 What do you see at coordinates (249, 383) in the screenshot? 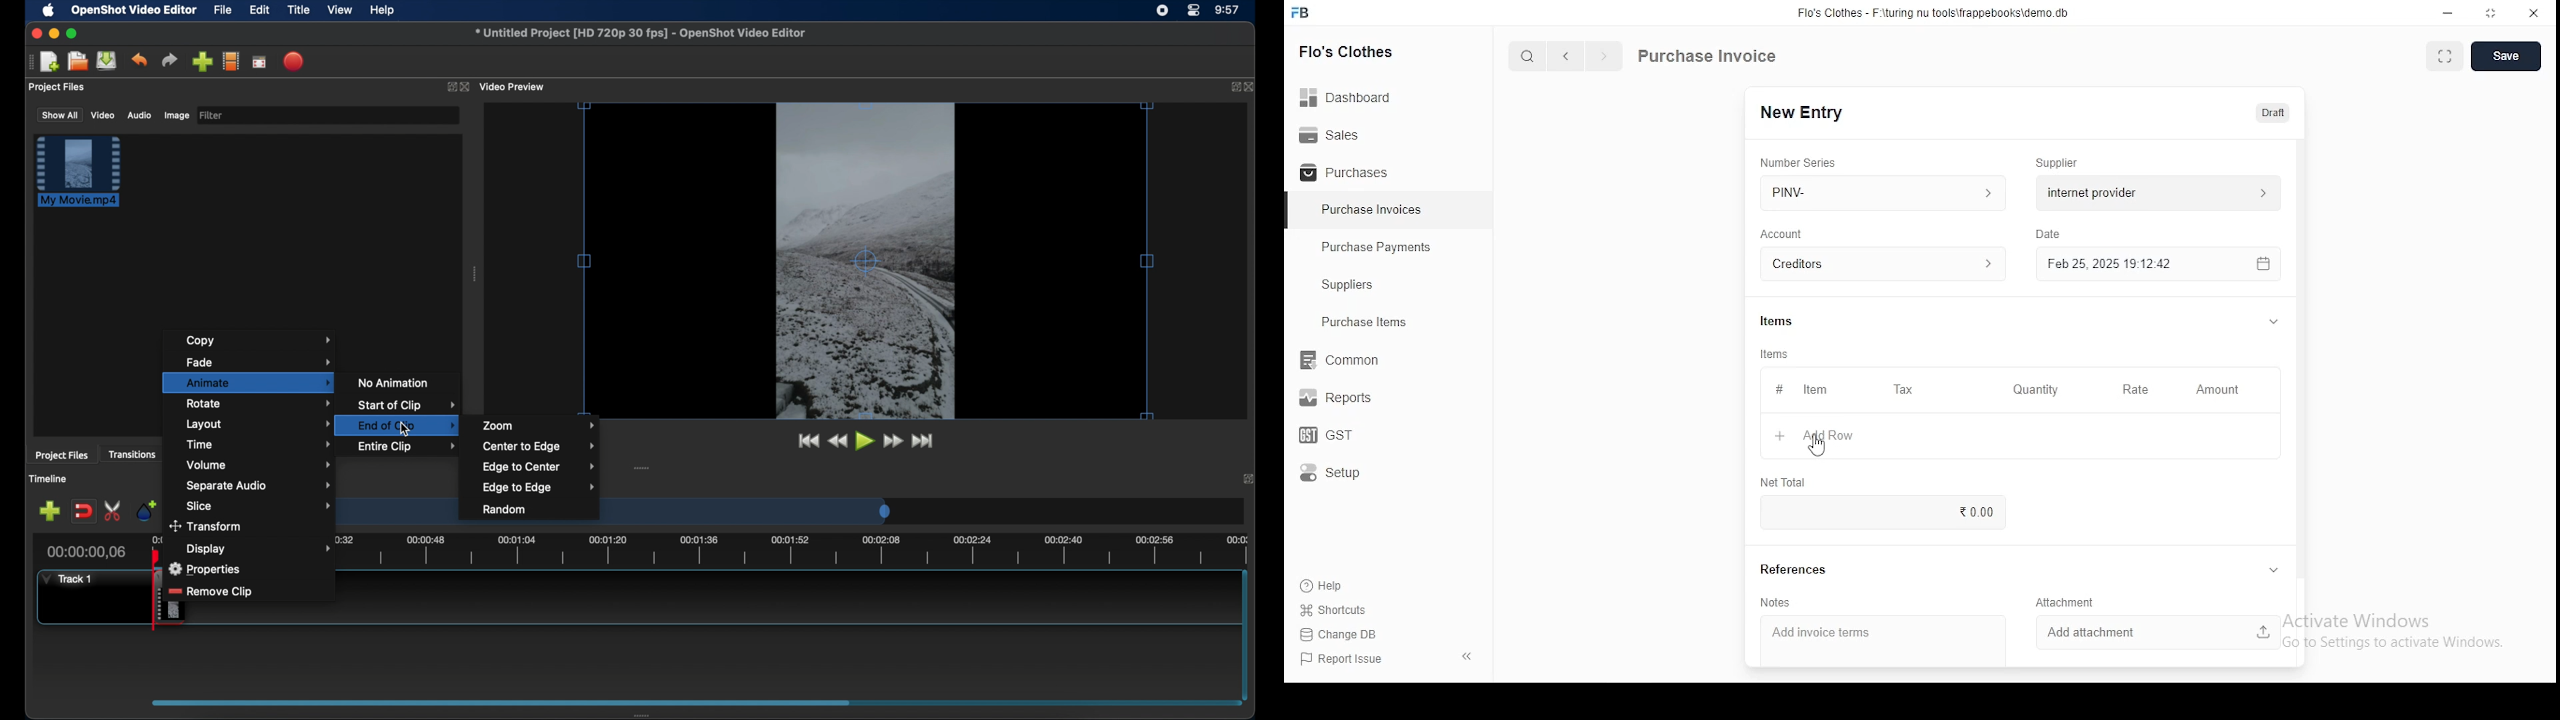
I see `animate menu` at bounding box center [249, 383].